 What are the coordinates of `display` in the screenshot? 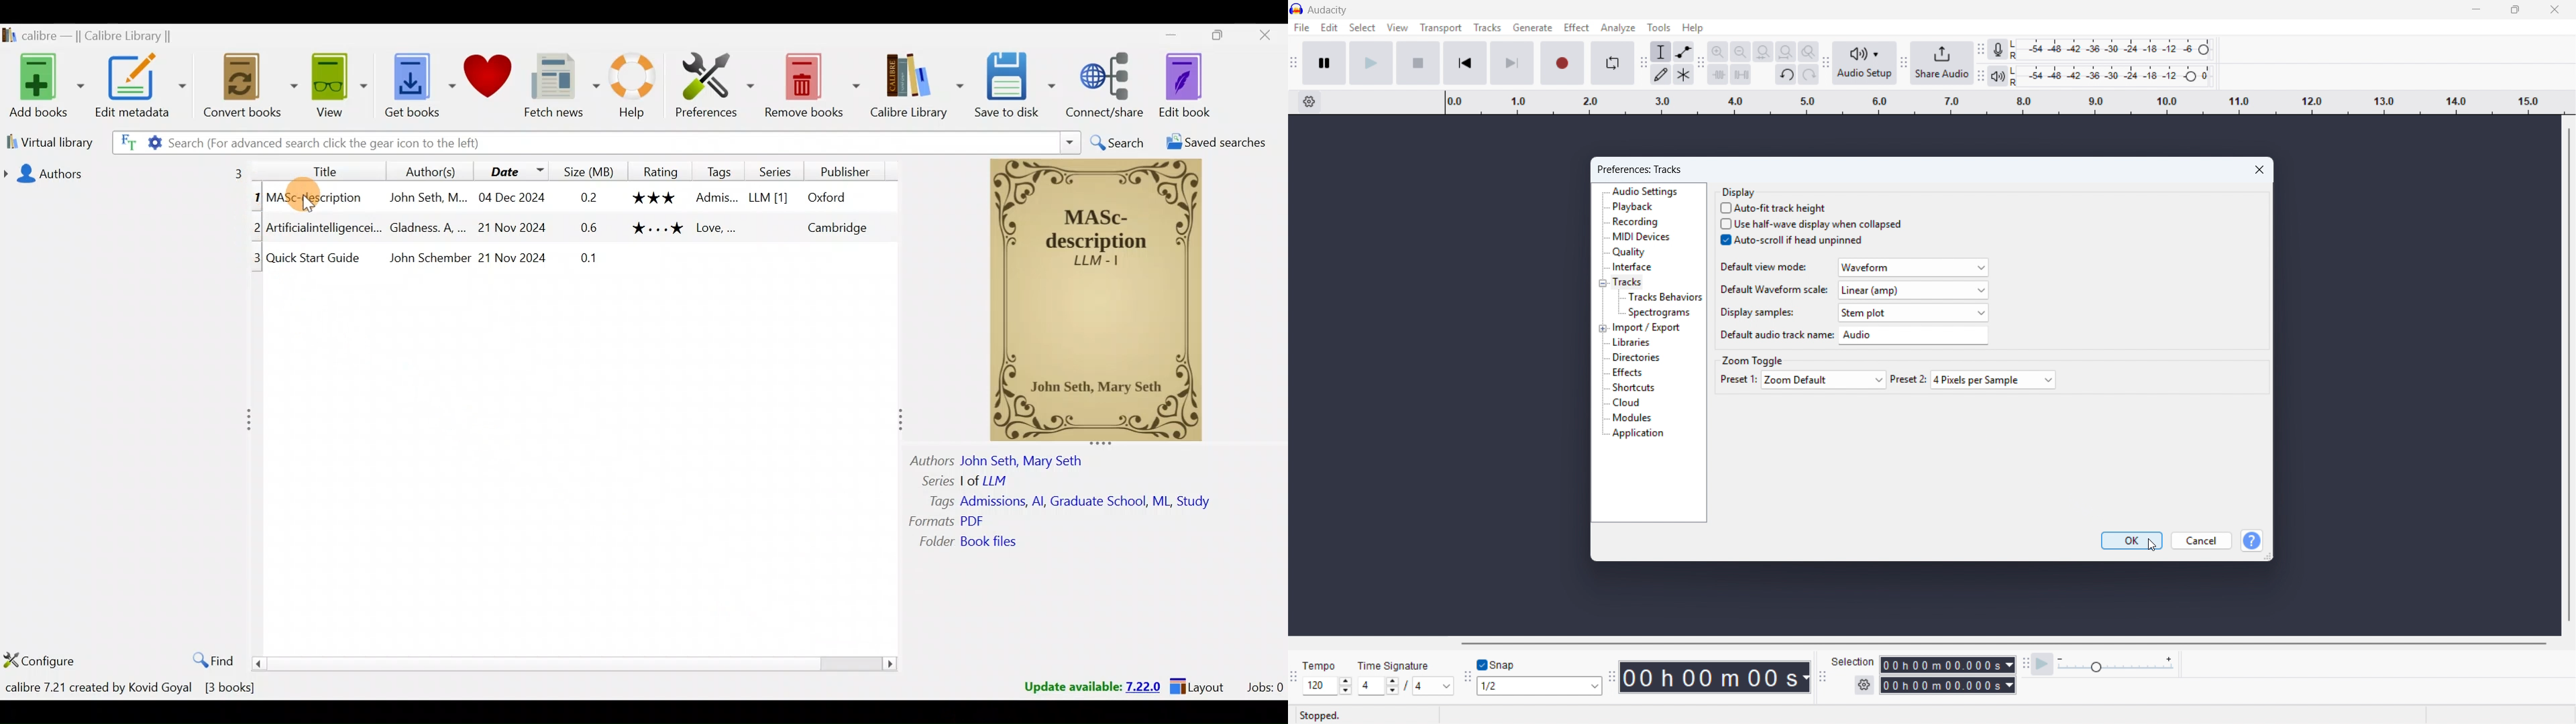 It's located at (1739, 192).